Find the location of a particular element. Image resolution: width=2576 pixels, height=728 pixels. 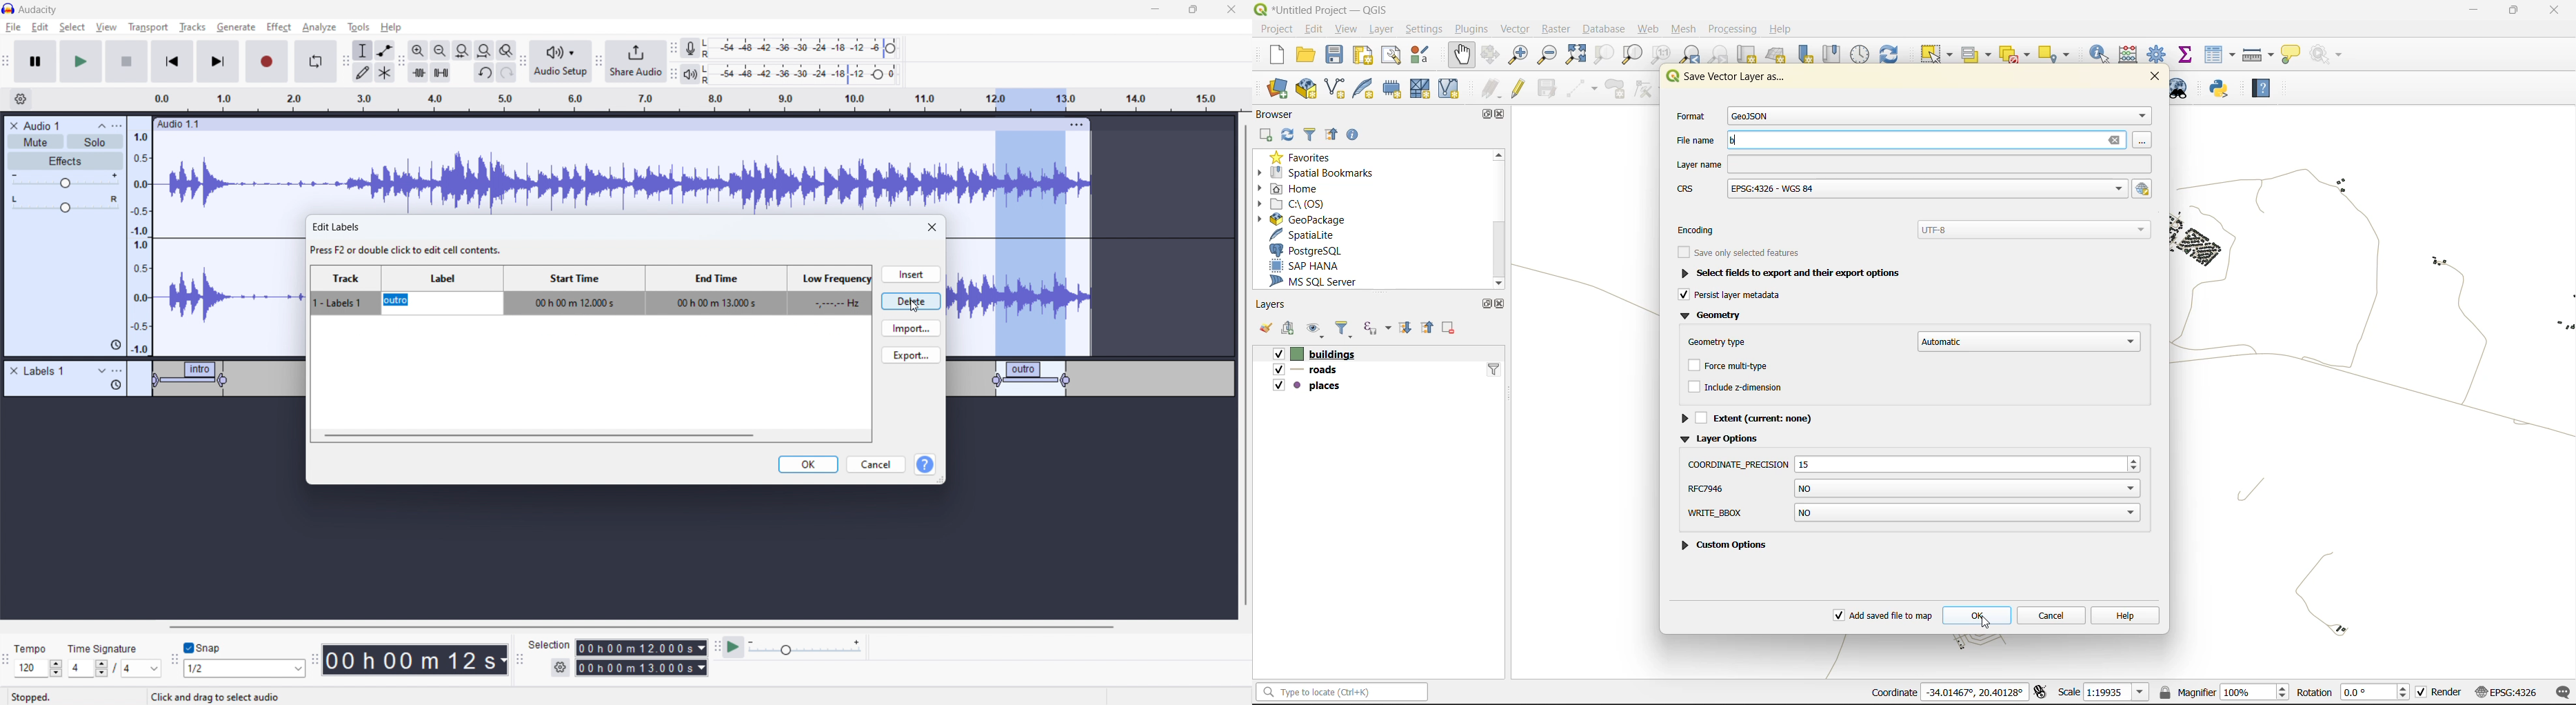

manage map is located at coordinates (1313, 330).